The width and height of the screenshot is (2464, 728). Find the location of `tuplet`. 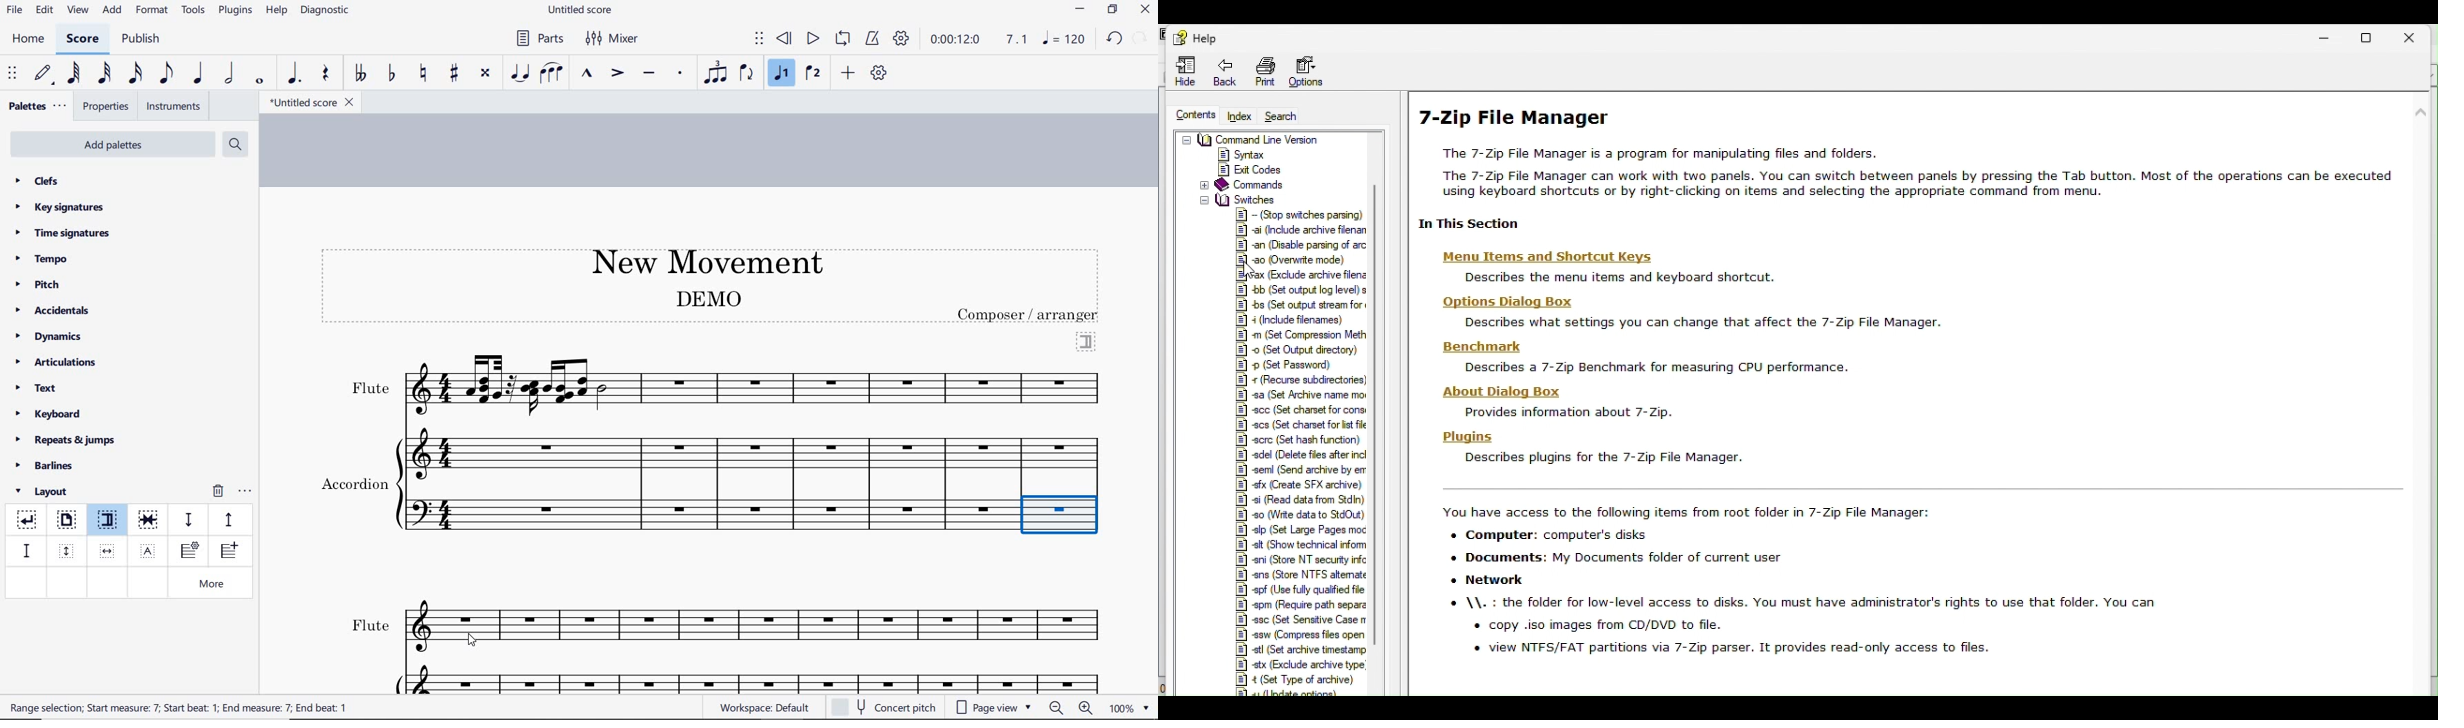

tuplet is located at coordinates (713, 72).